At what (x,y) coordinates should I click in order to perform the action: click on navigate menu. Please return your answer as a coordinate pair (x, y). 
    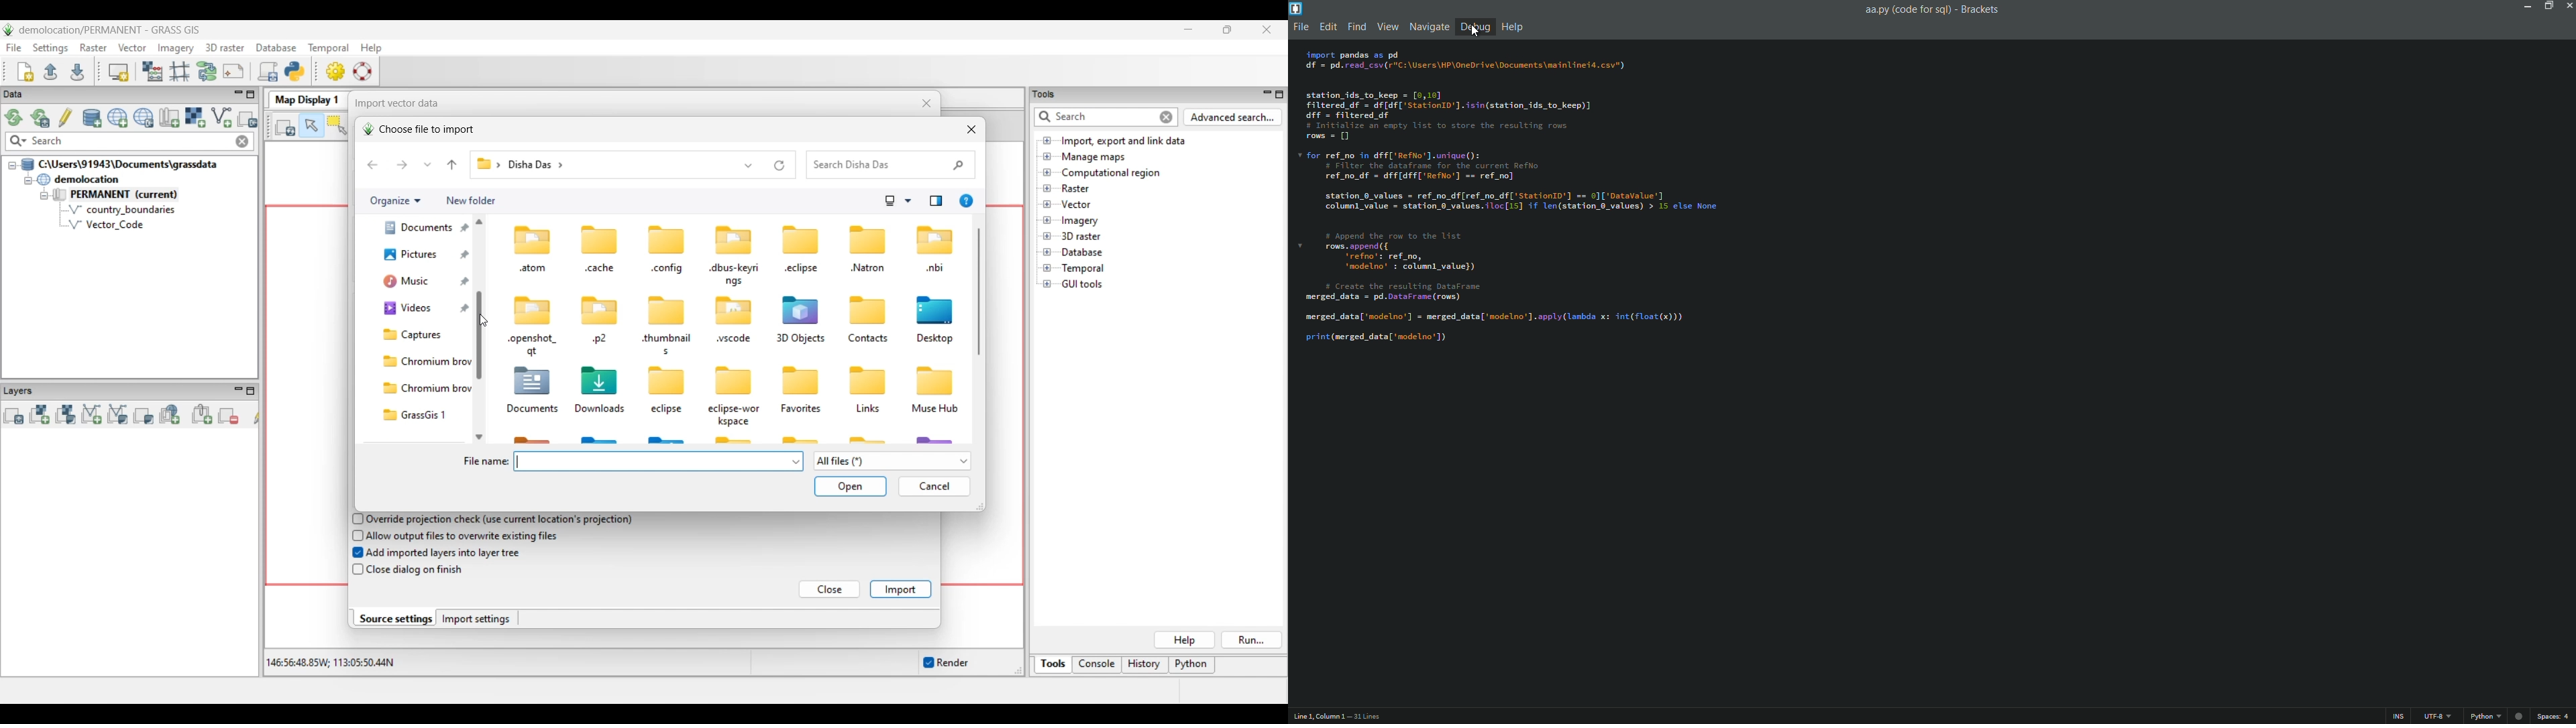
    Looking at the image, I should click on (1428, 27).